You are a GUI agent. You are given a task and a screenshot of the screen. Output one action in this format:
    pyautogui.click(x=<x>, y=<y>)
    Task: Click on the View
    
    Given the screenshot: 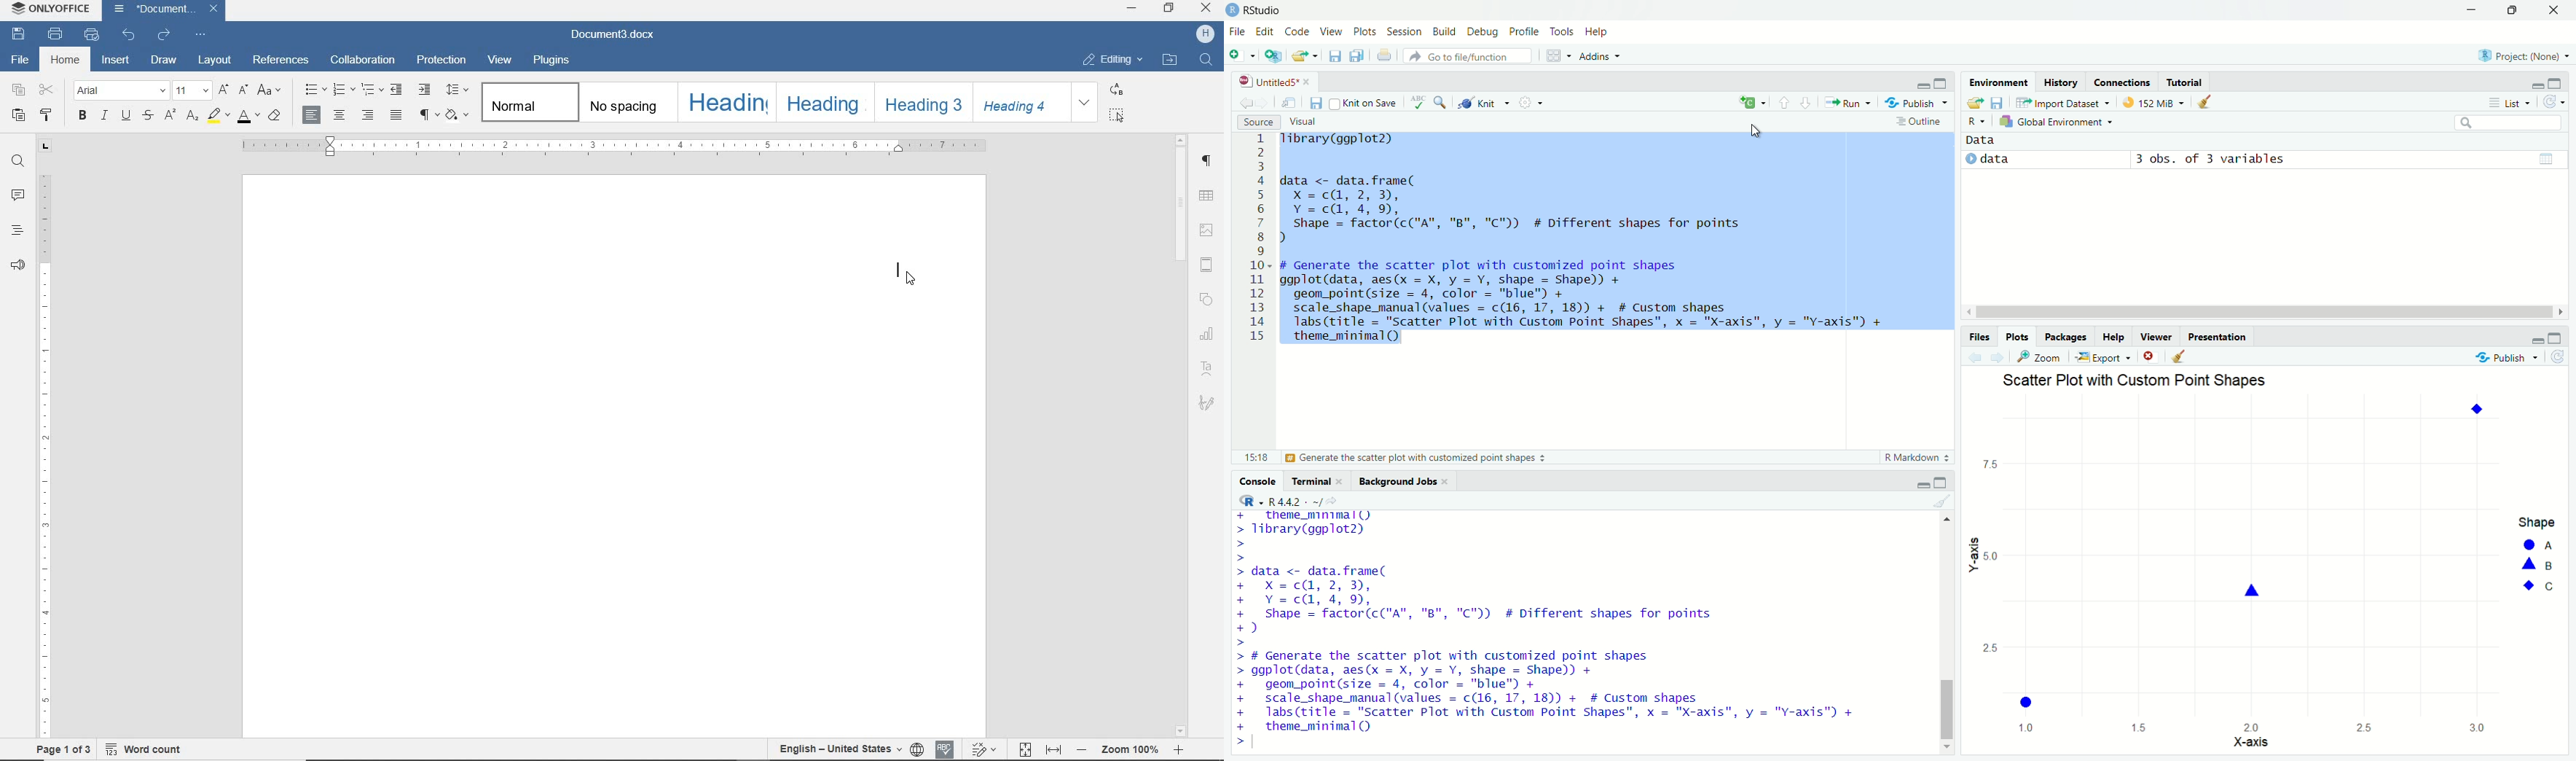 What is the action you would take?
    pyautogui.click(x=1330, y=30)
    